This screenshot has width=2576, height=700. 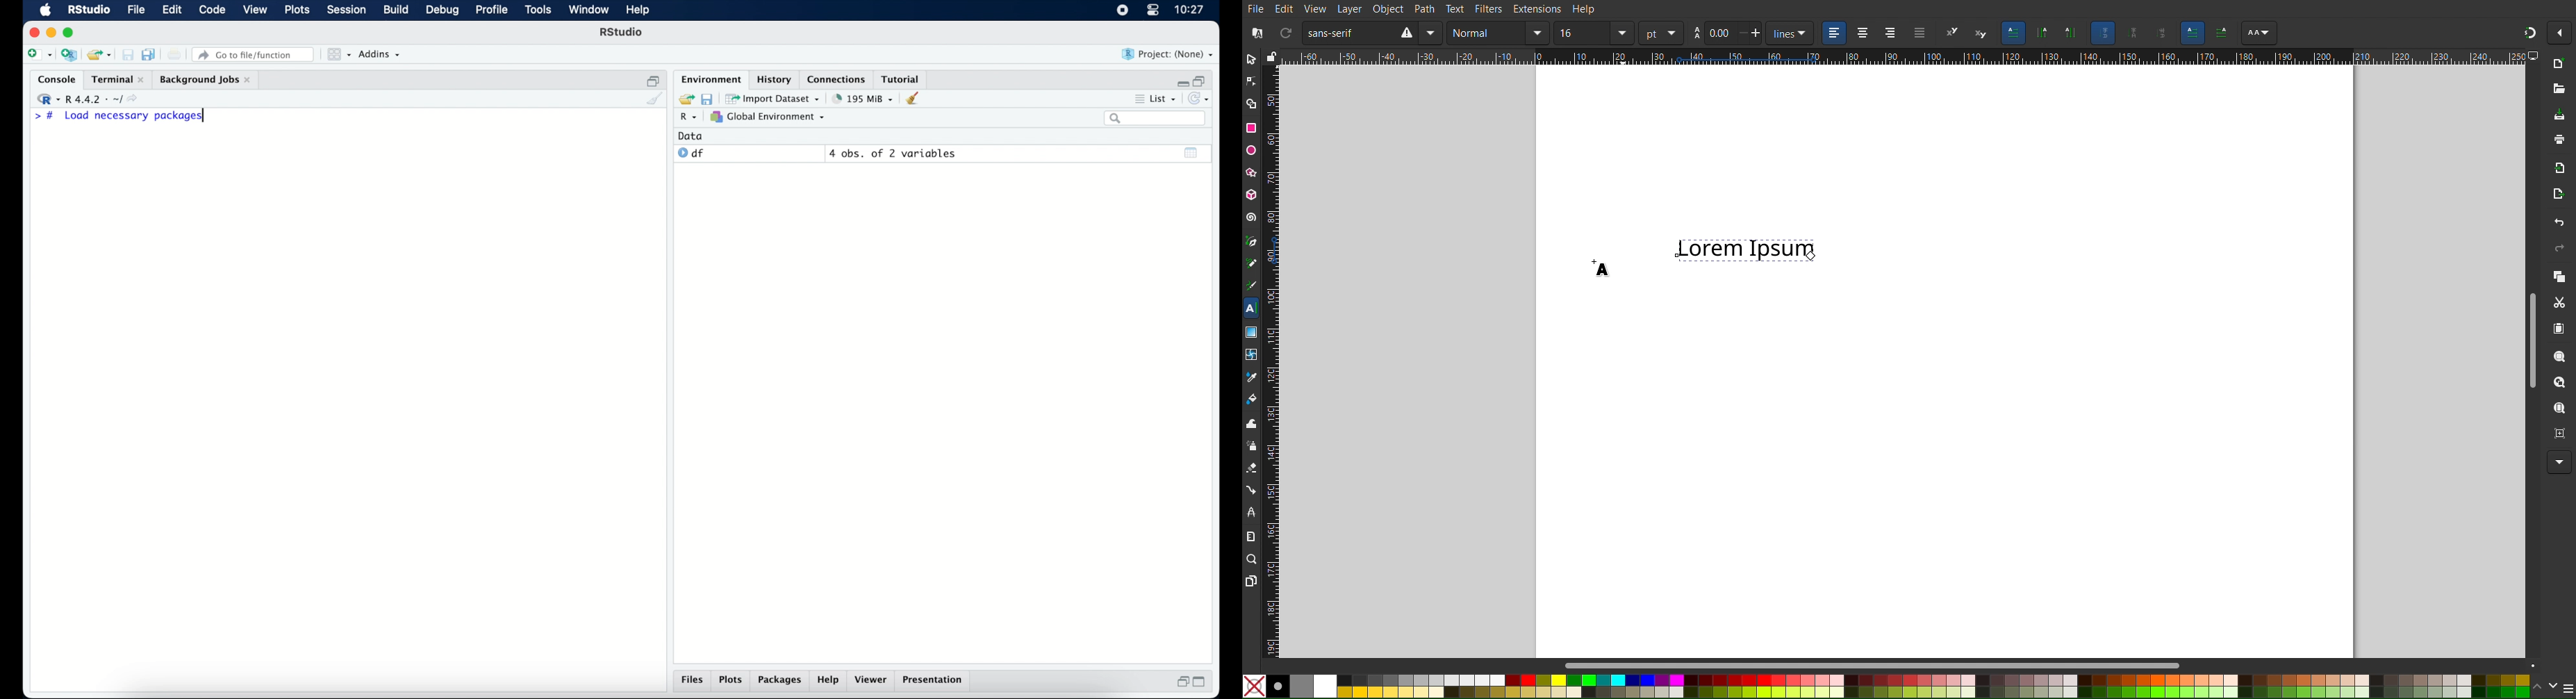 What do you see at coordinates (1189, 10) in the screenshot?
I see `10.27` at bounding box center [1189, 10].